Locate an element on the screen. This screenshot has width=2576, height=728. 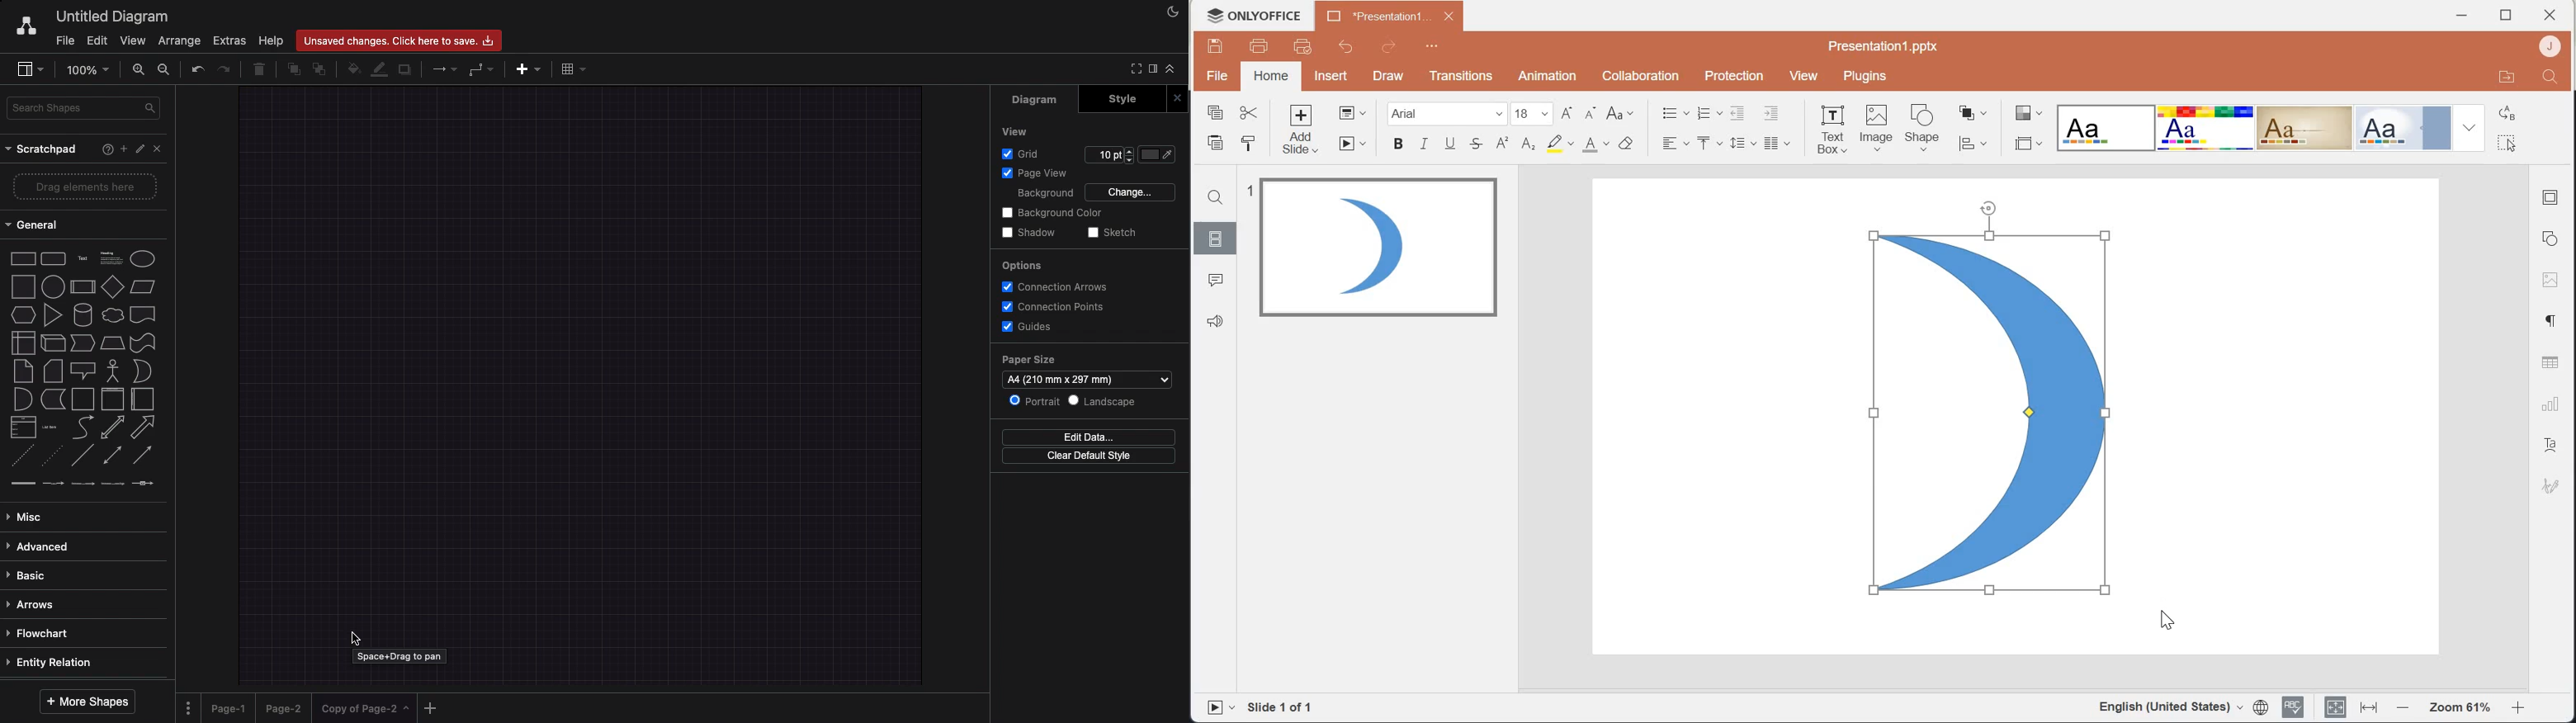
Scratchpad is located at coordinates (44, 150).